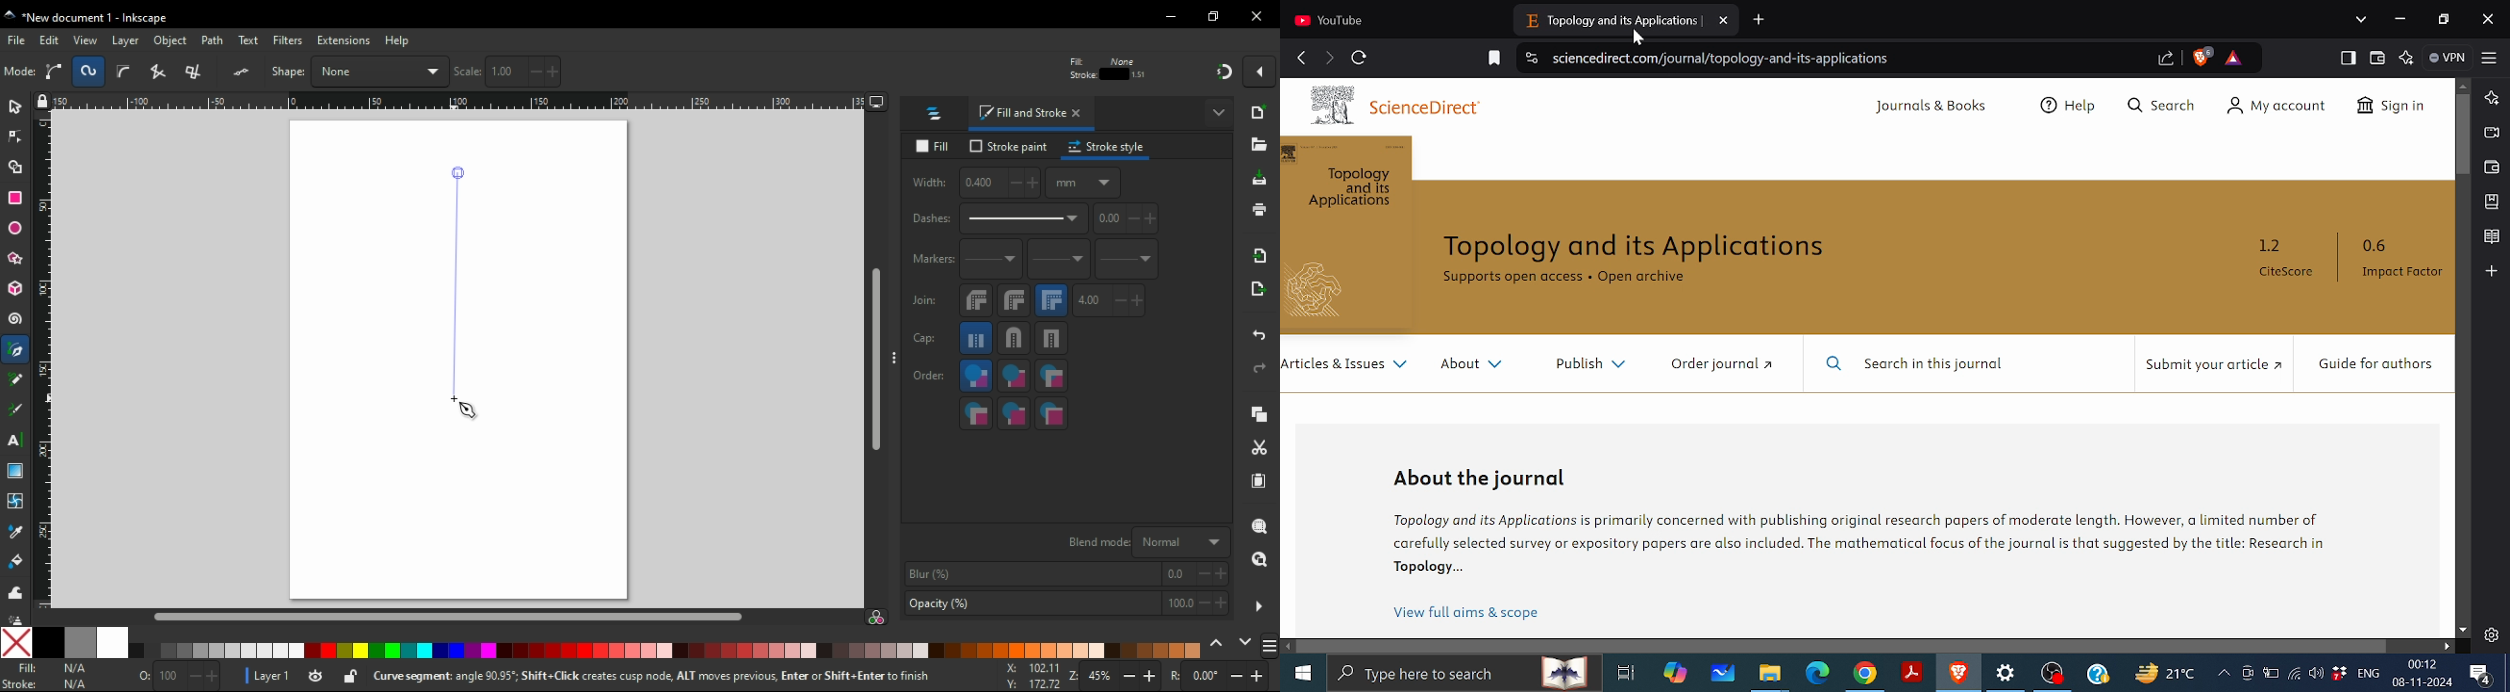  Describe the element at coordinates (1256, 294) in the screenshot. I see `open export` at that location.